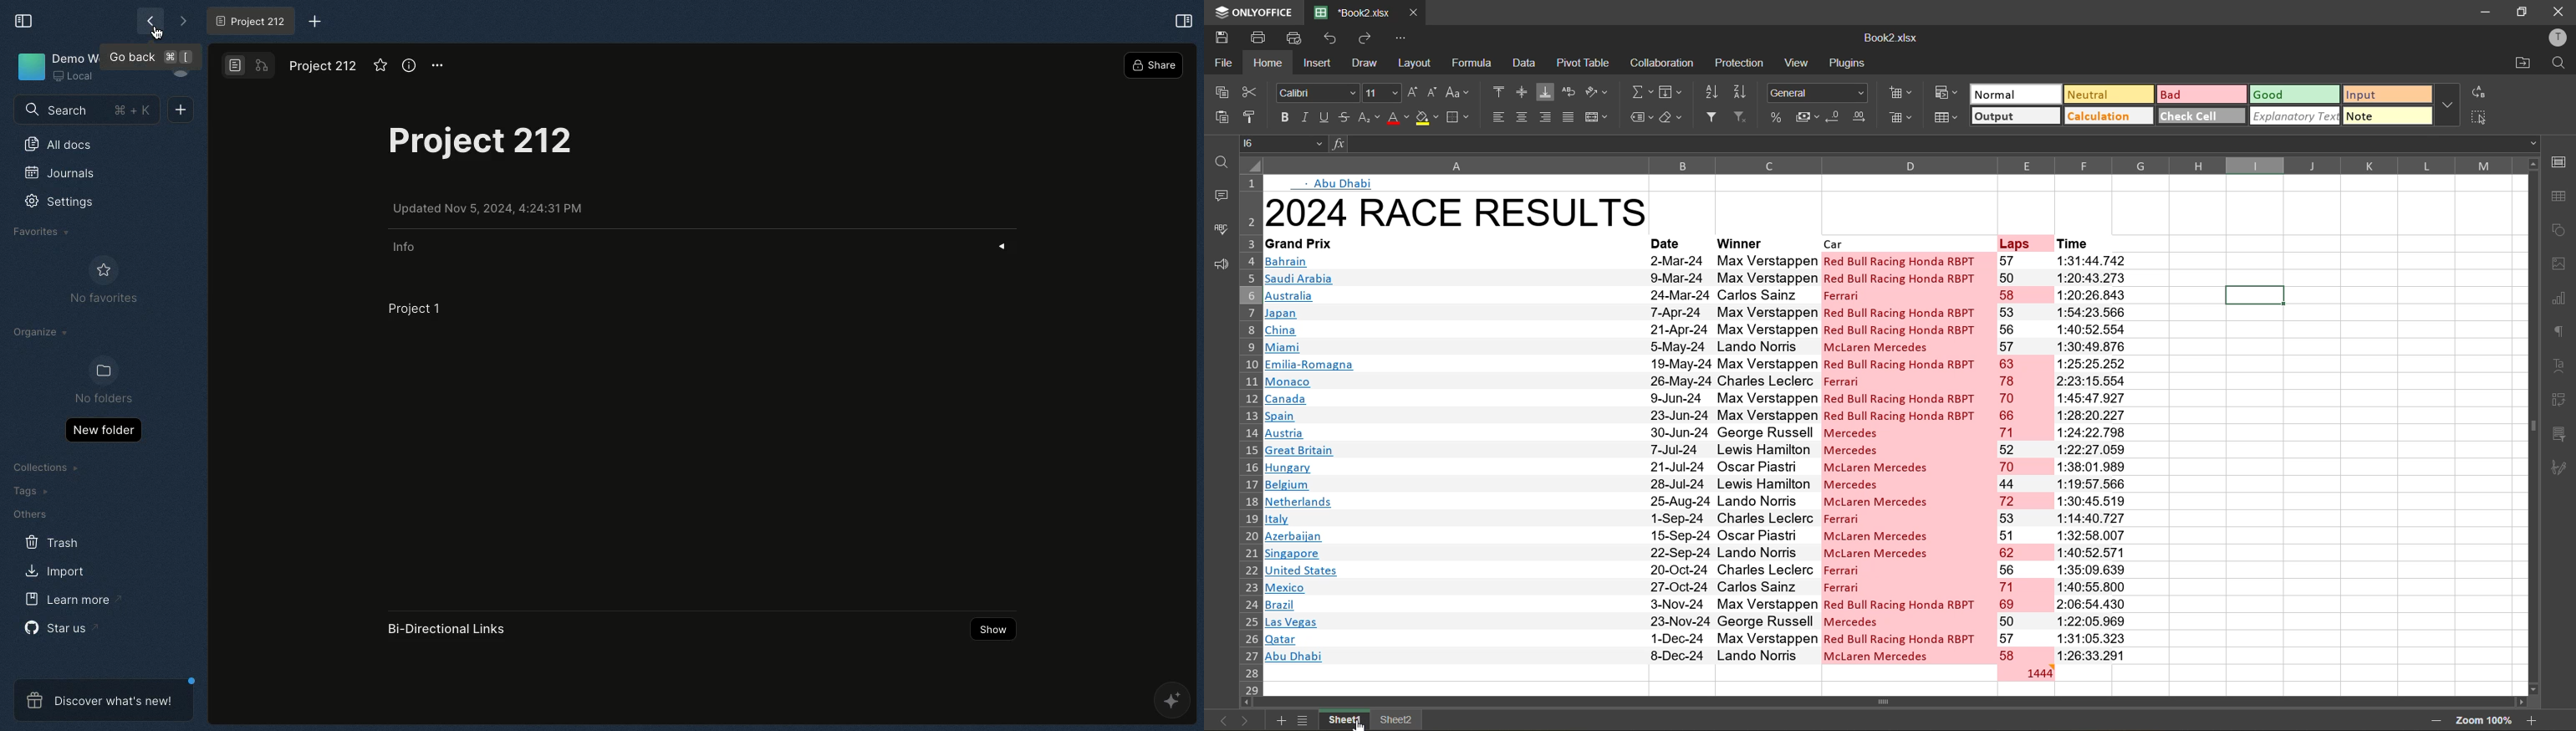 The height and width of the screenshot is (756, 2576). I want to click on Options, so click(439, 64).